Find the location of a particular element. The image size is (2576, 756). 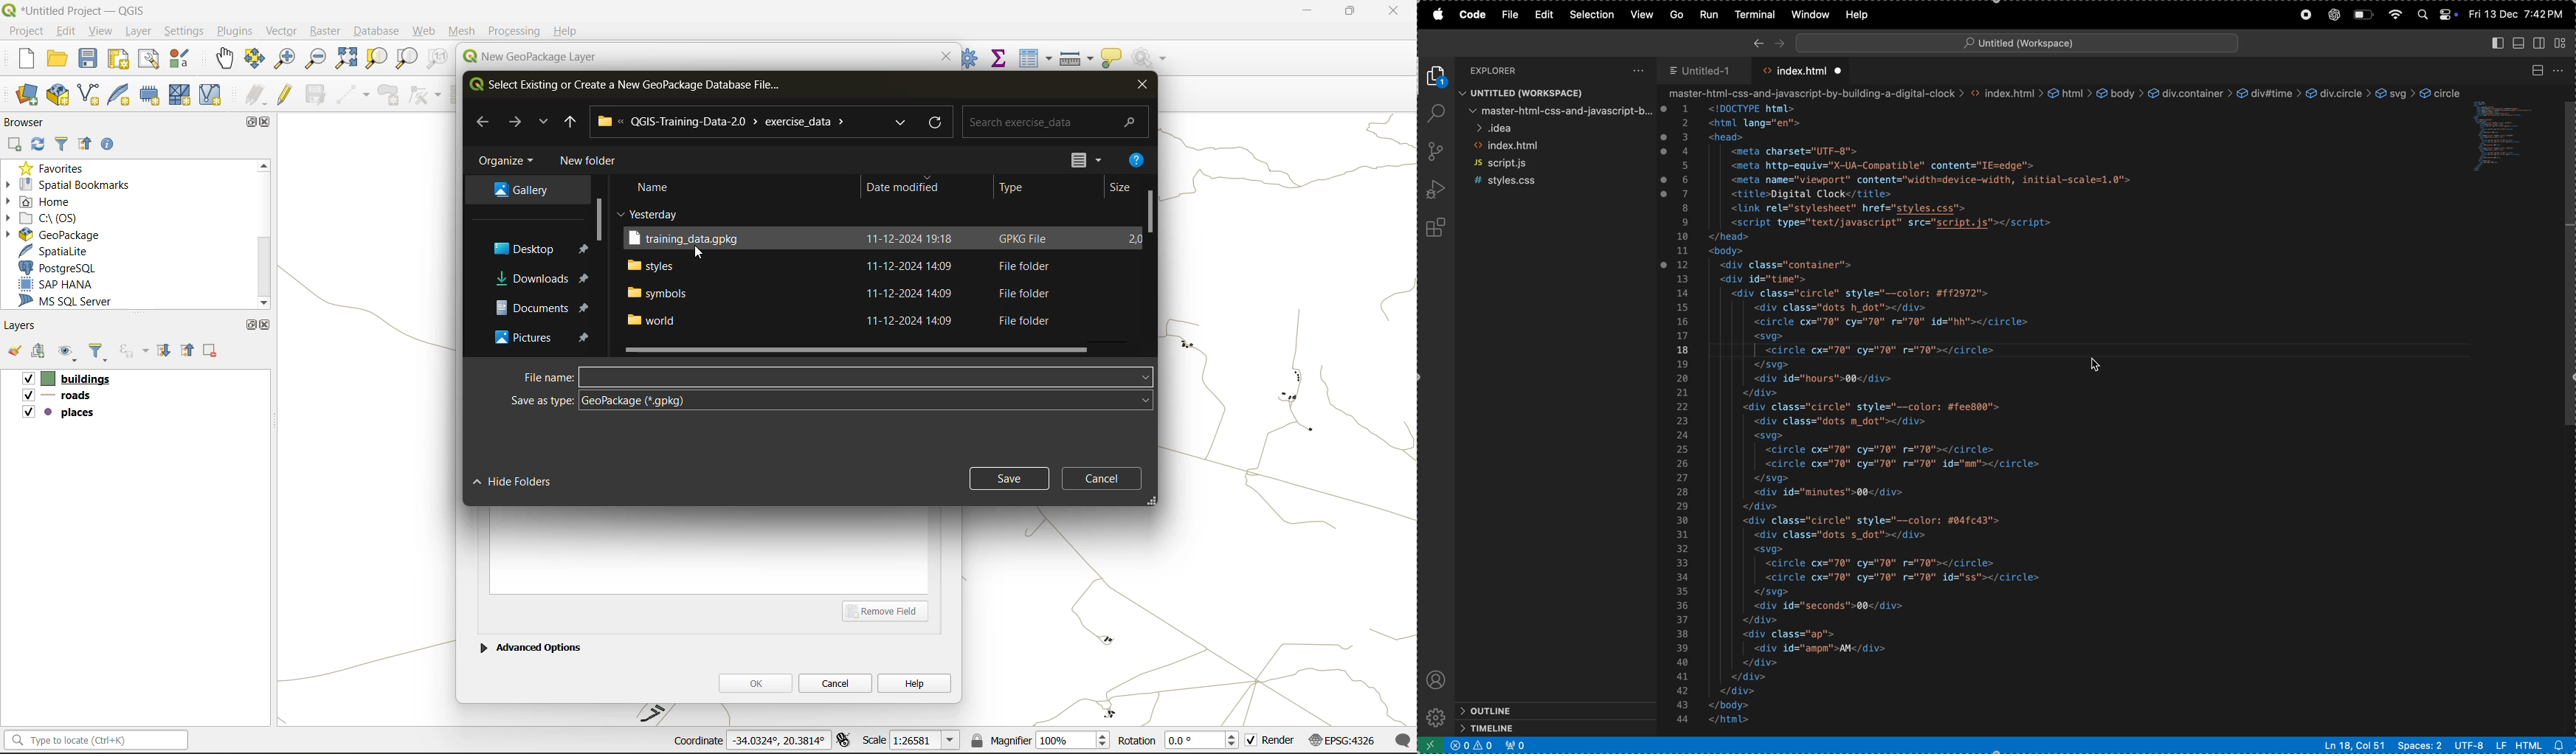

mesh is located at coordinates (182, 94).